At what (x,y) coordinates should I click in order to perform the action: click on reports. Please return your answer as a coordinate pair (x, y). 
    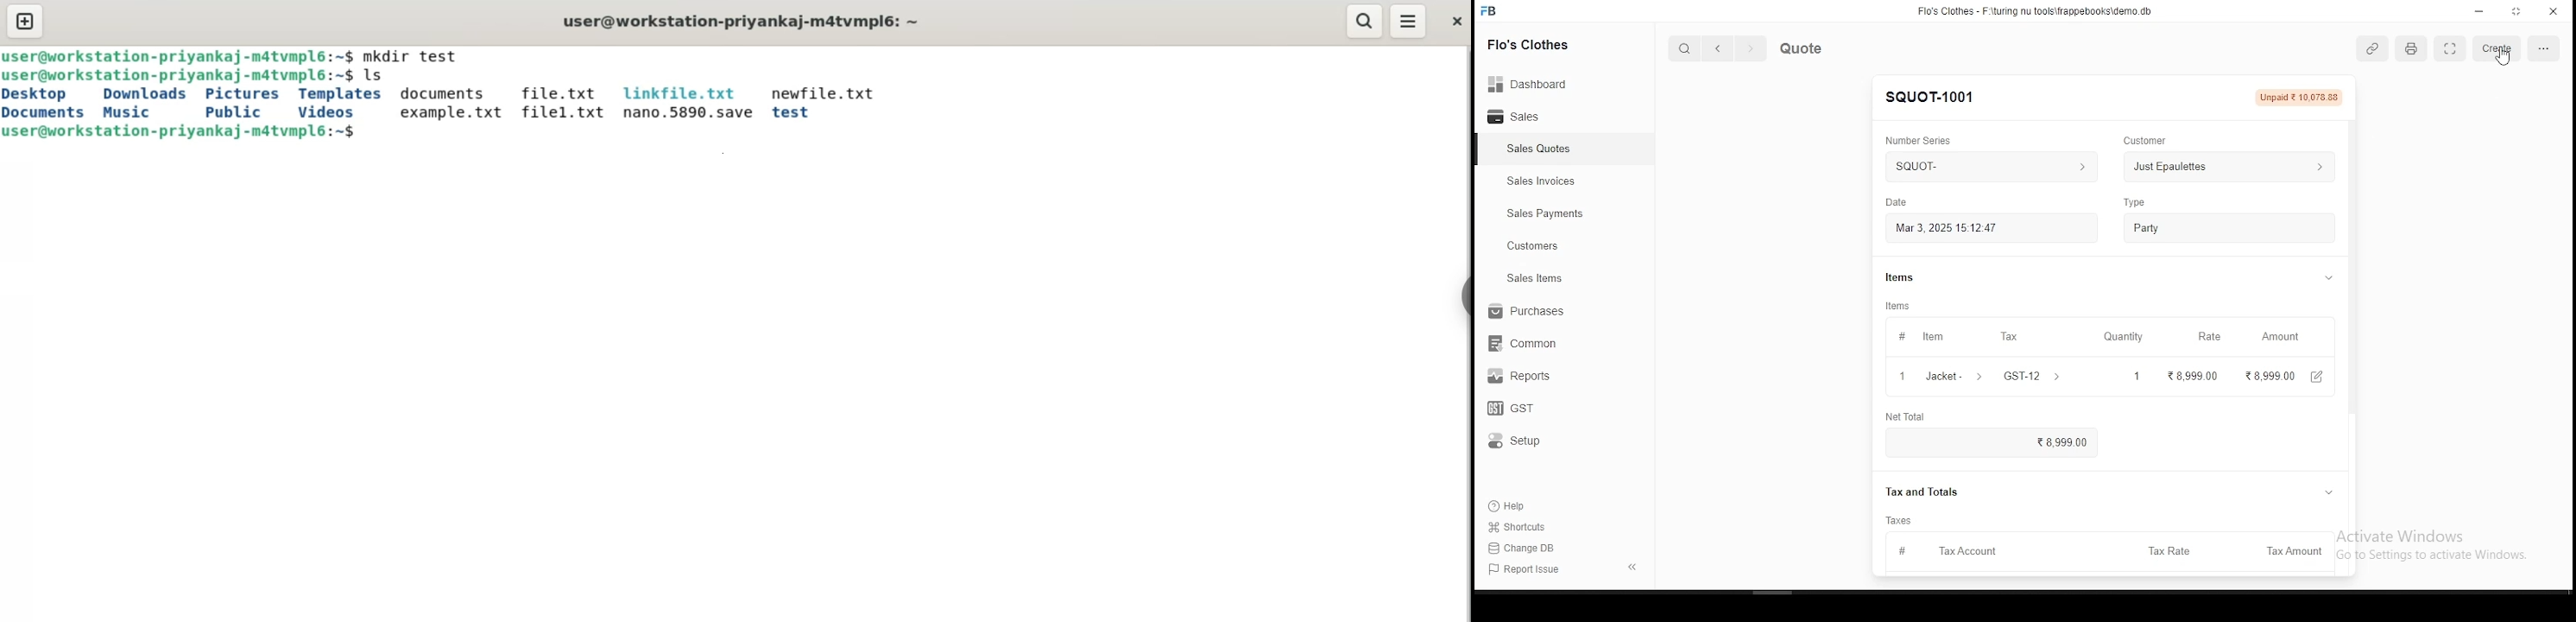
    Looking at the image, I should click on (1521, 378).